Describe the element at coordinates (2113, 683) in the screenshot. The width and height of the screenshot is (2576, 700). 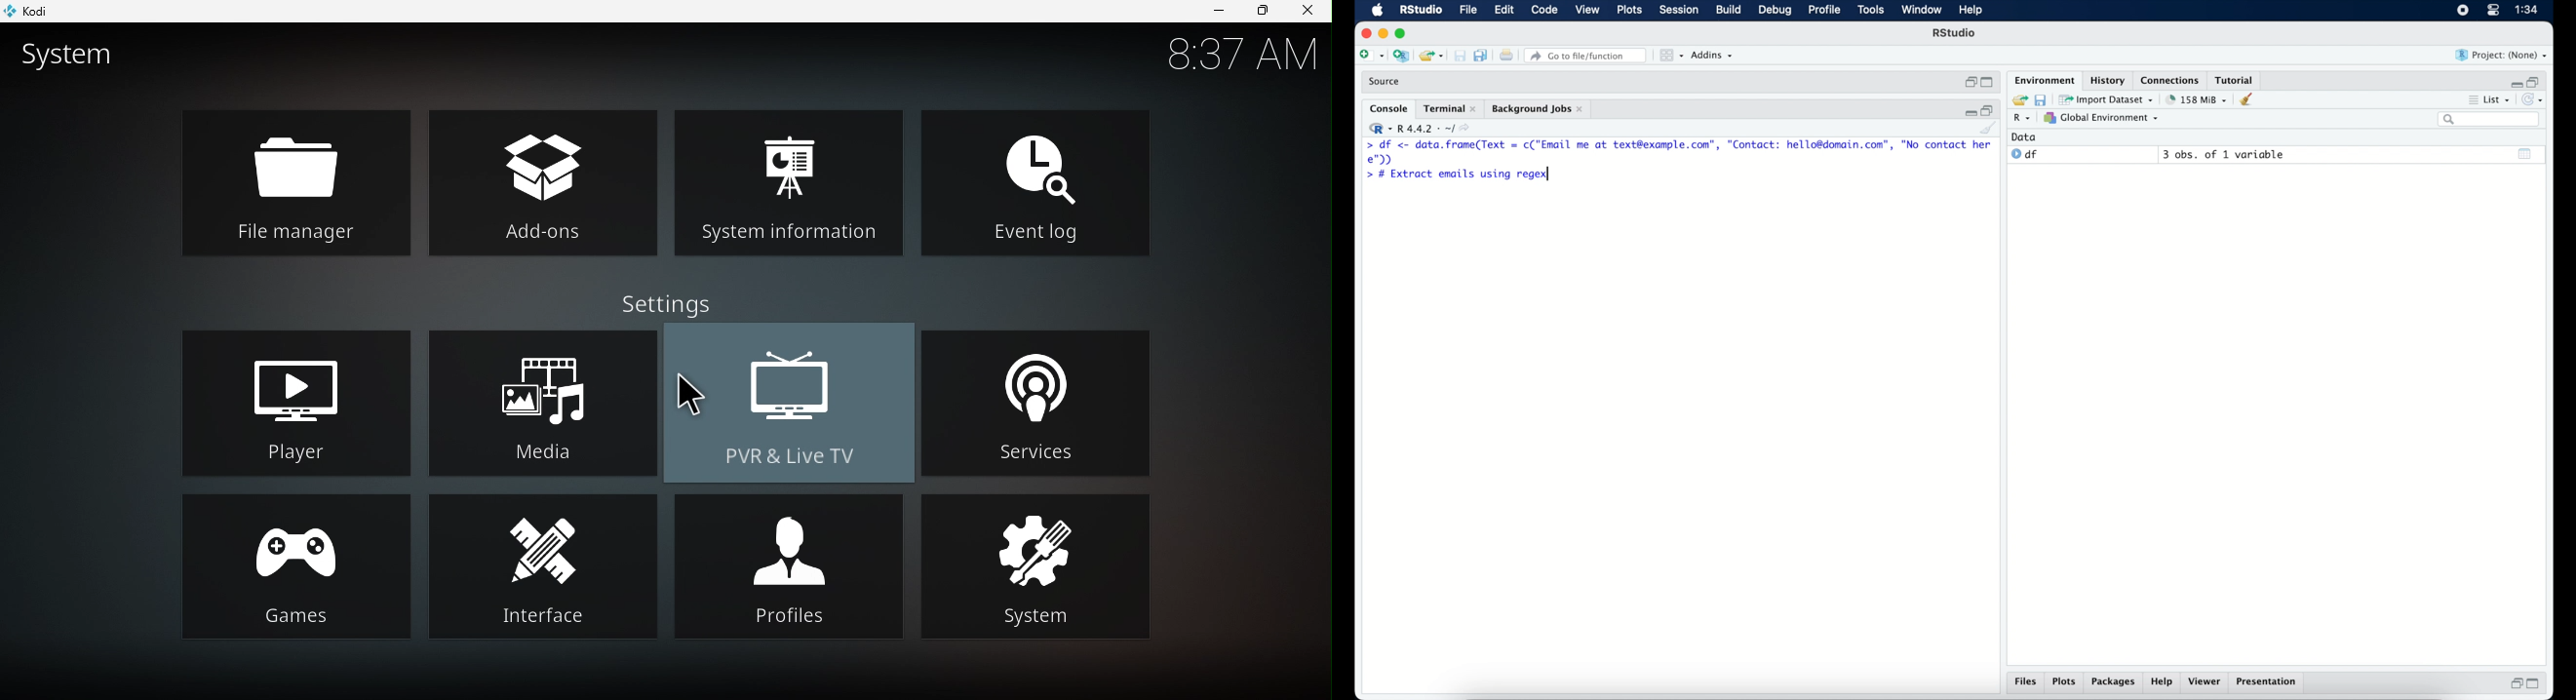
I see `packages` at that location.